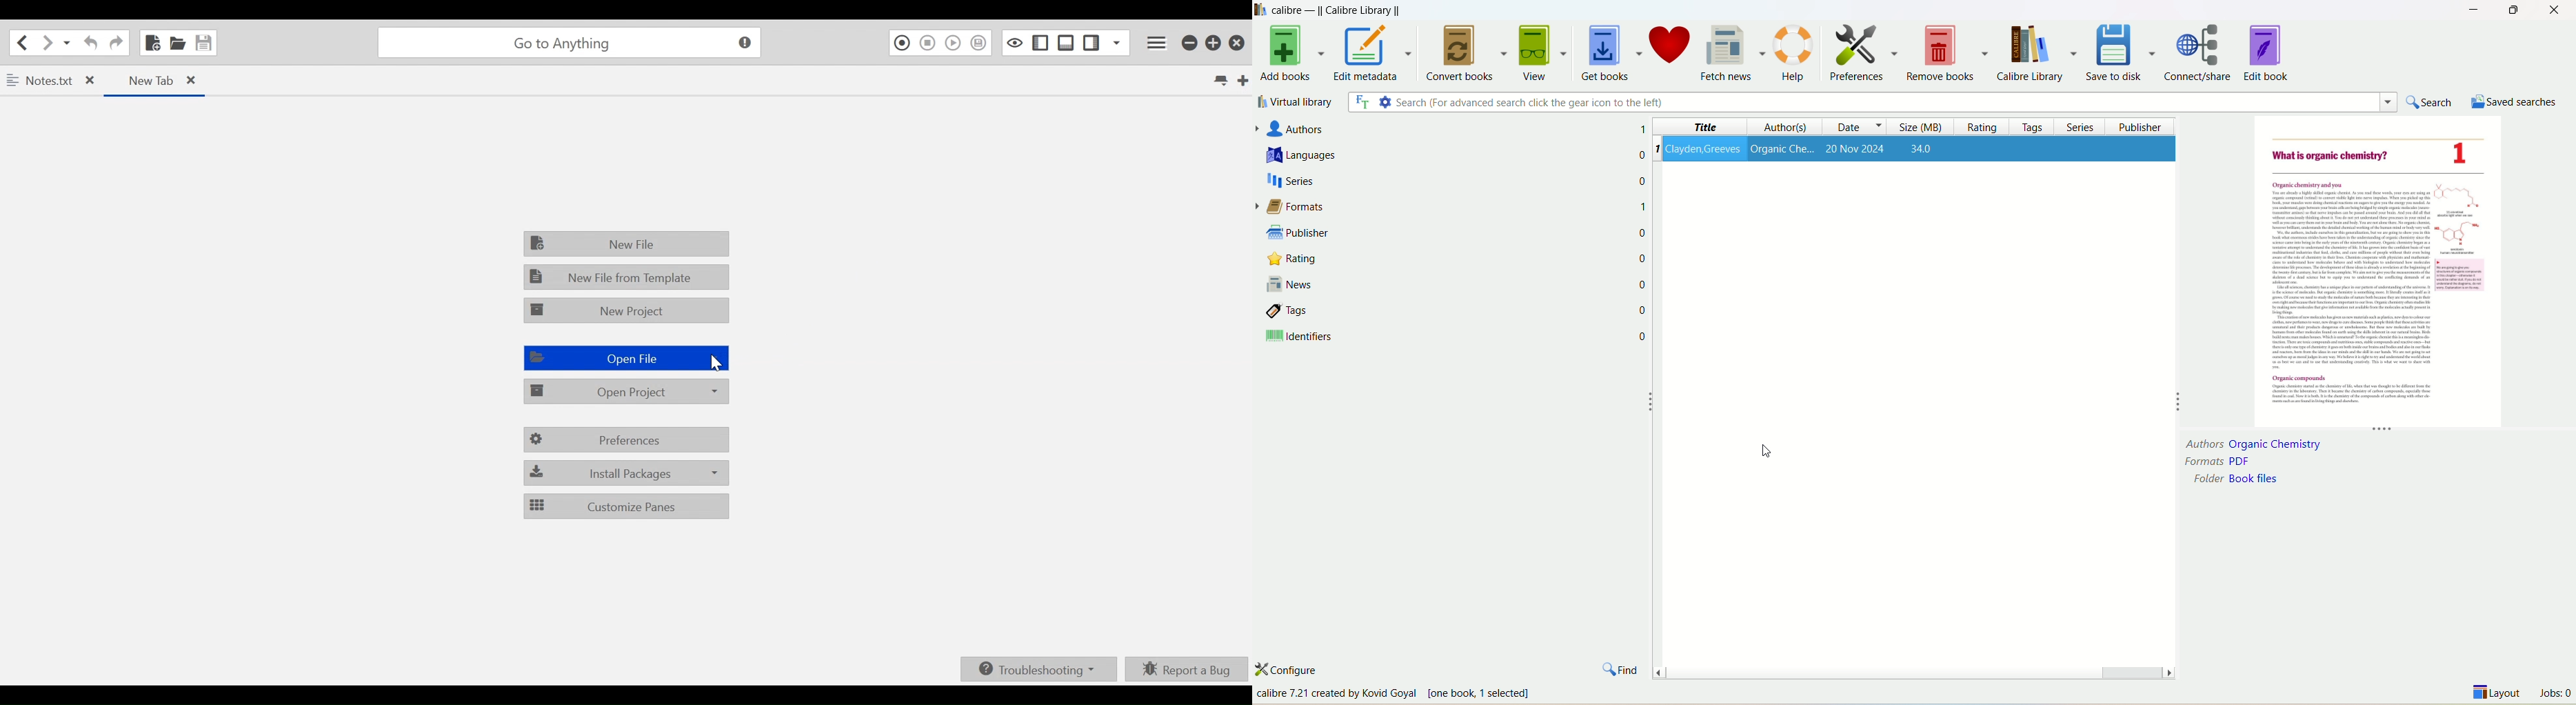 The image size is (2576, 728). I want to click on save to disk, so click(2123, 51).